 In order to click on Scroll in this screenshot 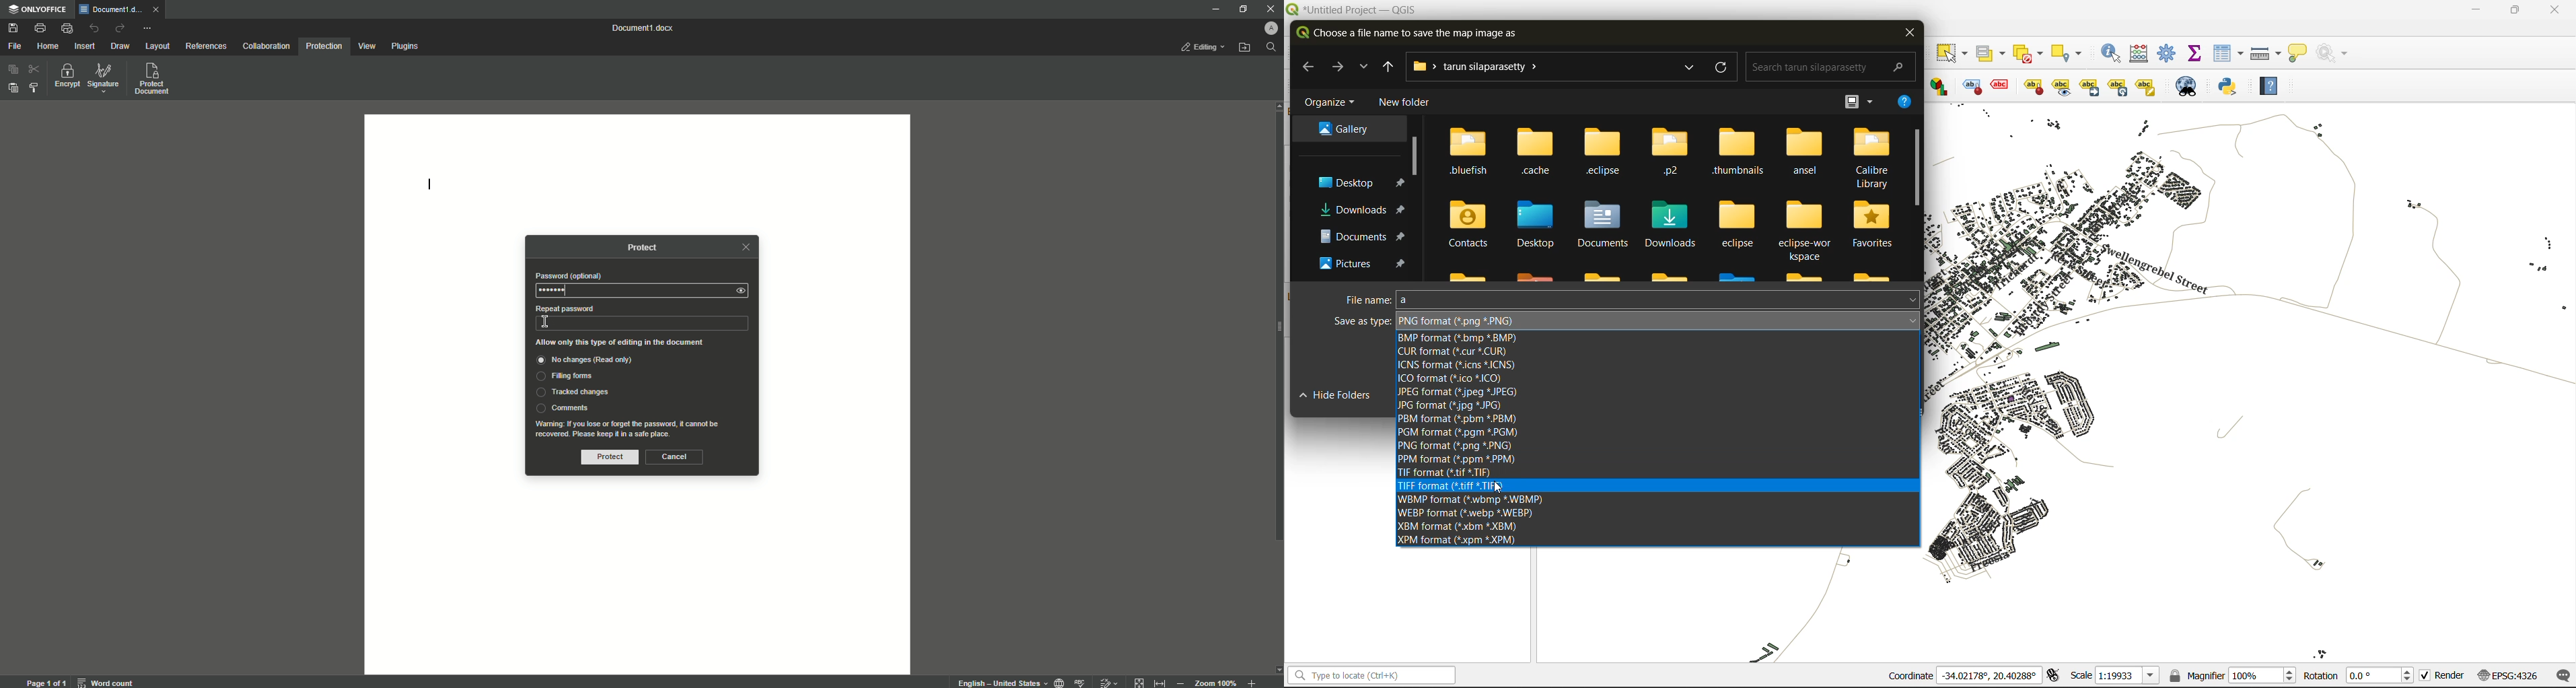, I will do `click(1276, 359)`.